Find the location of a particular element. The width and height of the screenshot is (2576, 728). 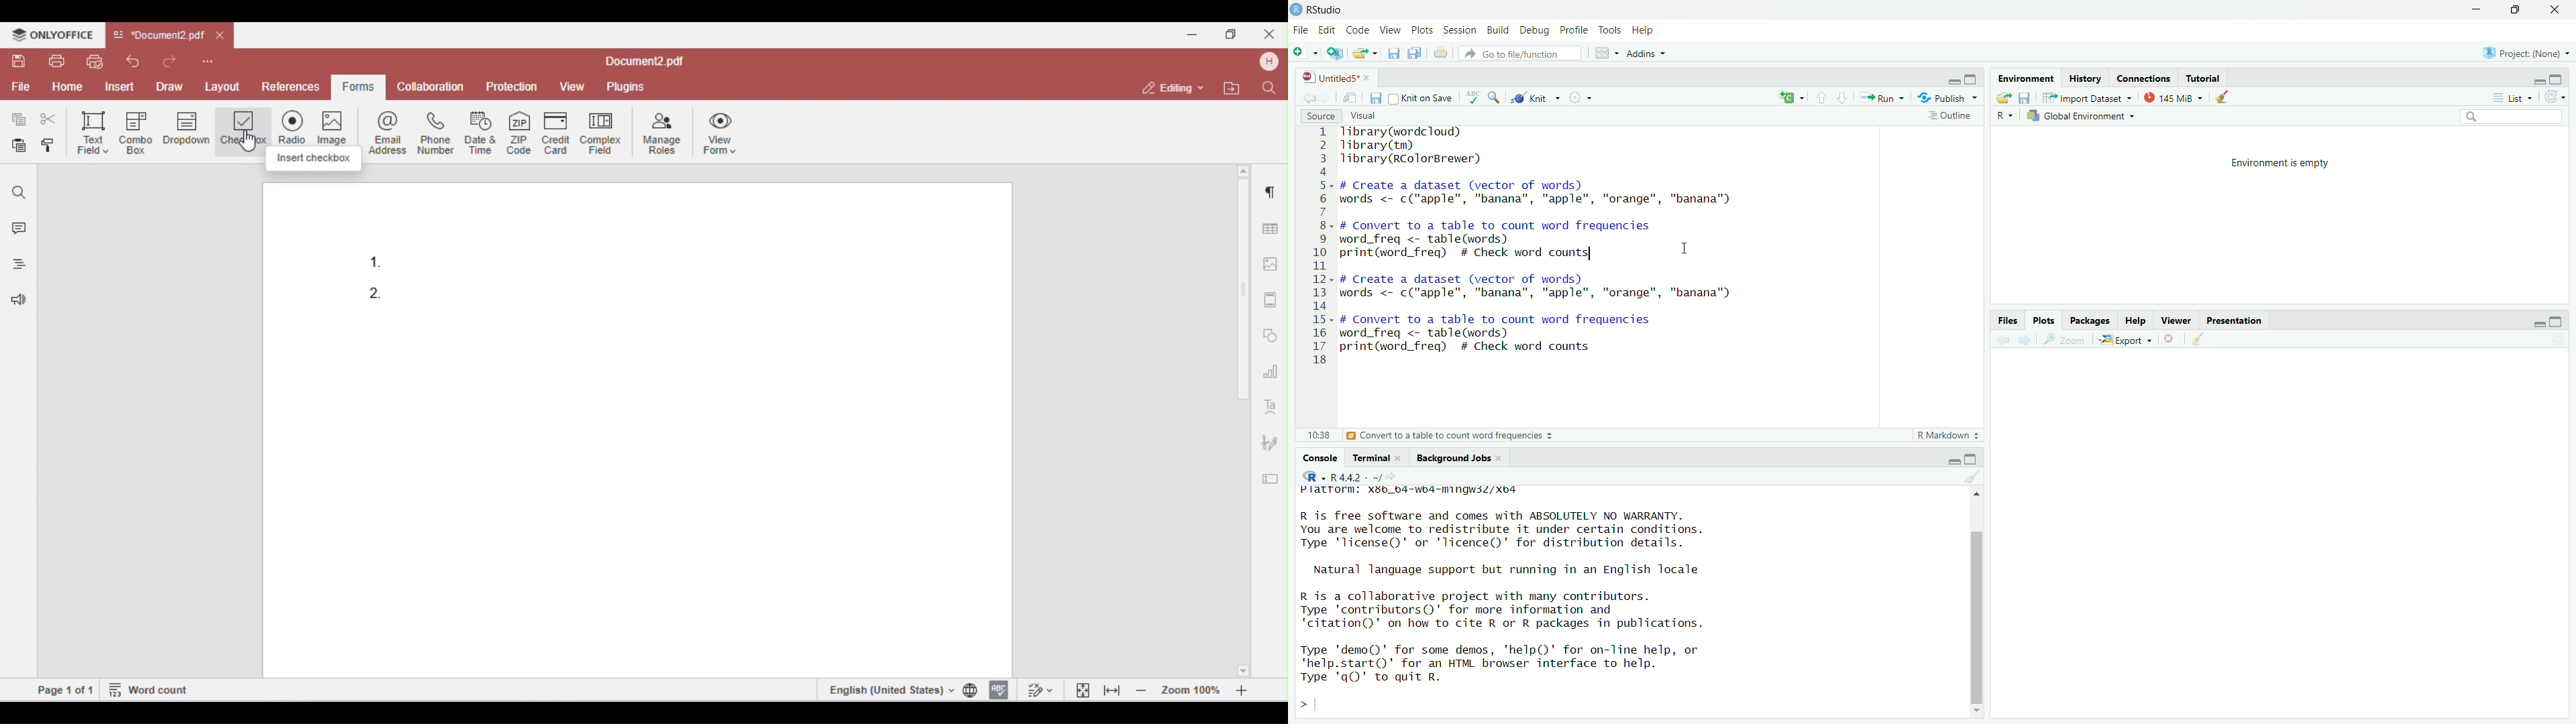

Terminal is located at coordinates (1380, 458).